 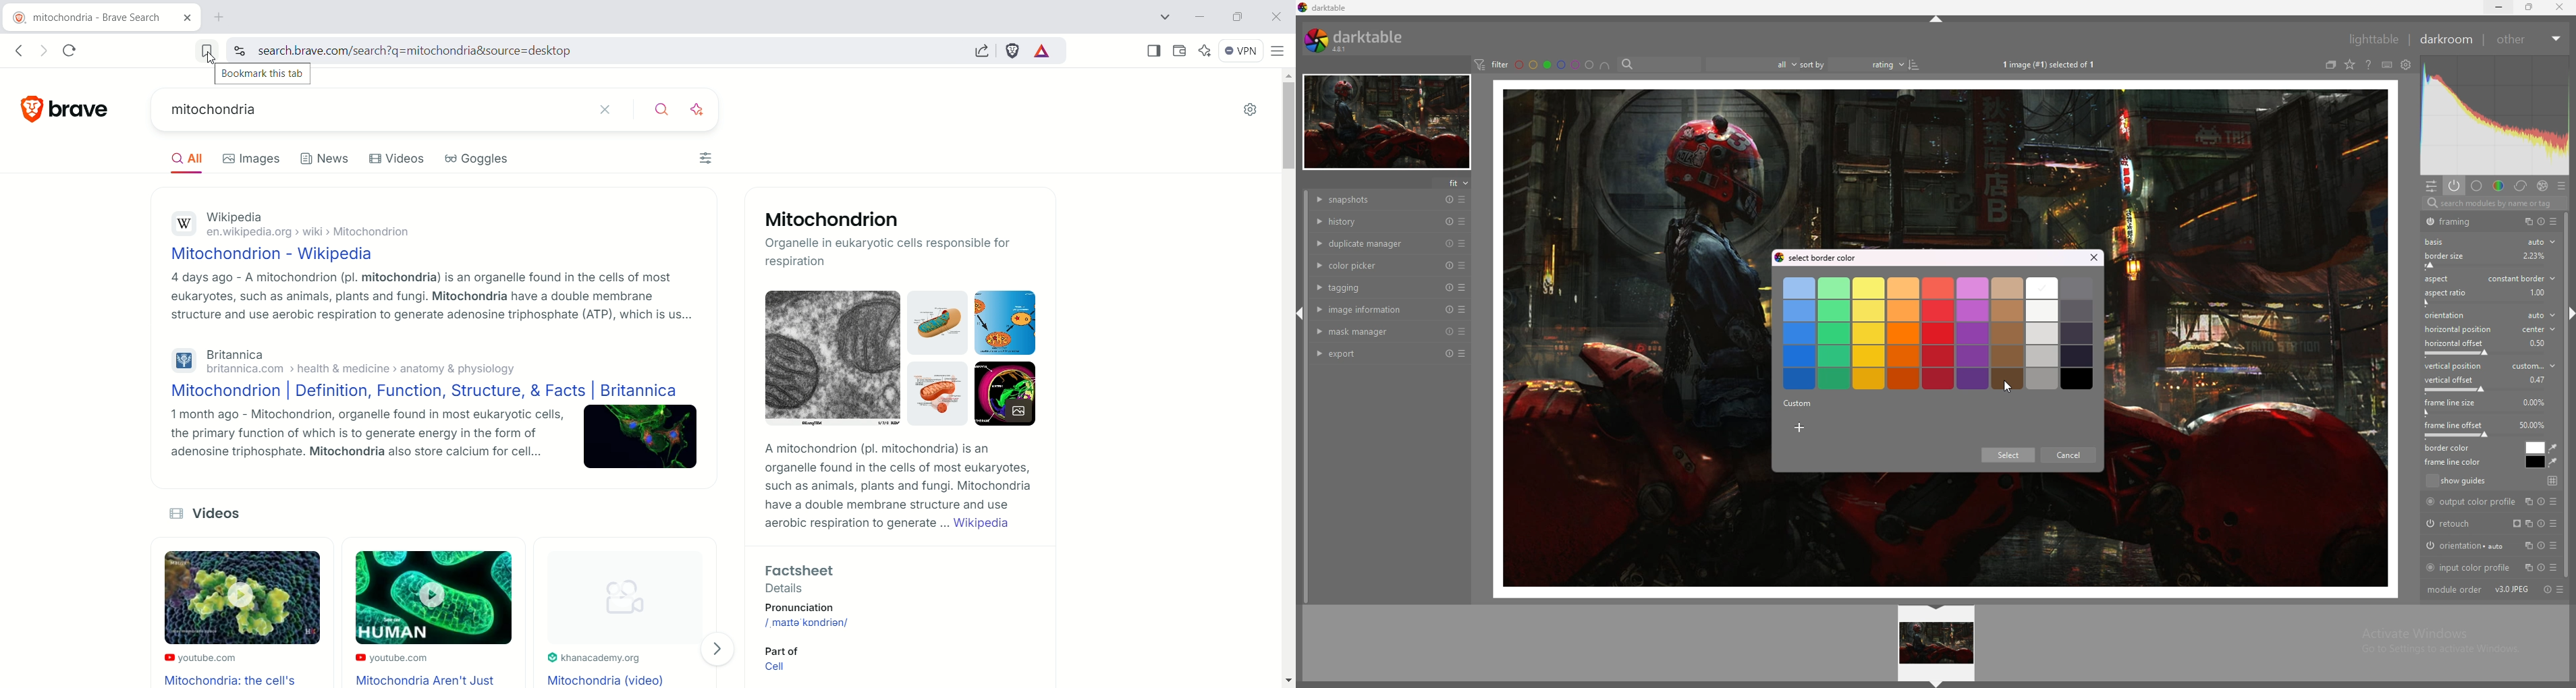 I want to click on close tab, so click(x=2091, y=258).